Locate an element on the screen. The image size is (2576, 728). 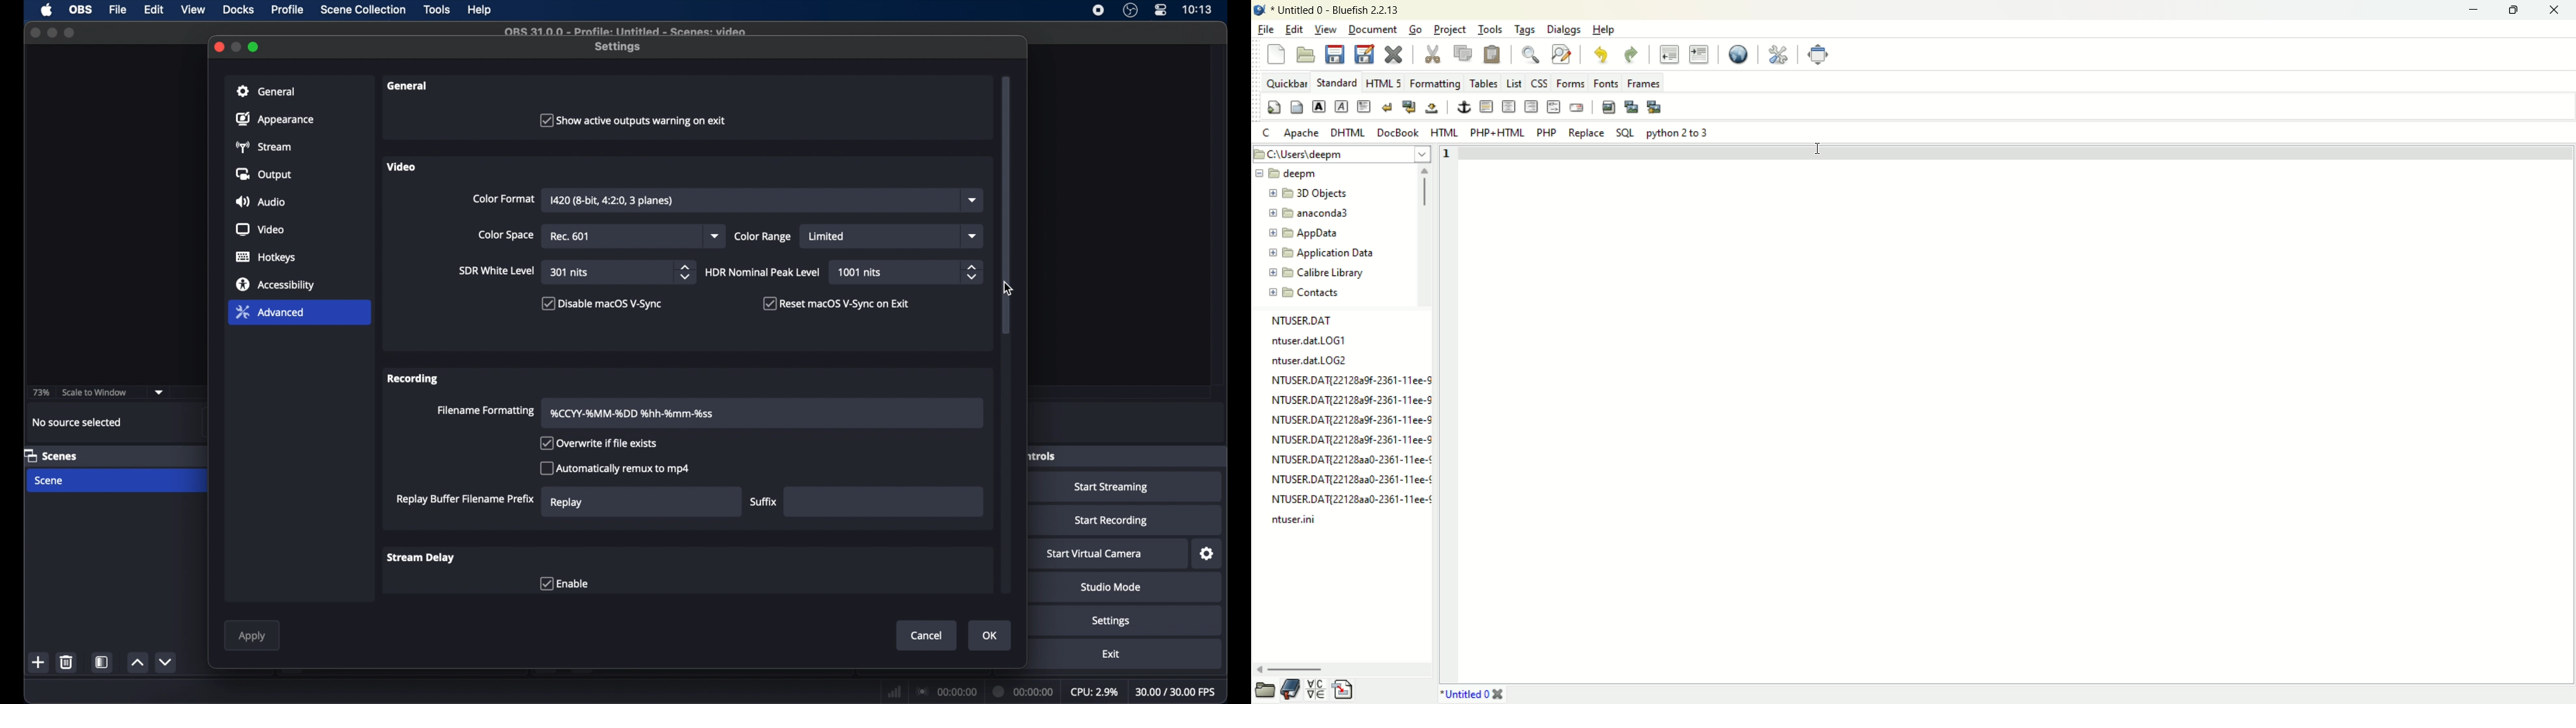
ok is located at coordinates (991, 636).